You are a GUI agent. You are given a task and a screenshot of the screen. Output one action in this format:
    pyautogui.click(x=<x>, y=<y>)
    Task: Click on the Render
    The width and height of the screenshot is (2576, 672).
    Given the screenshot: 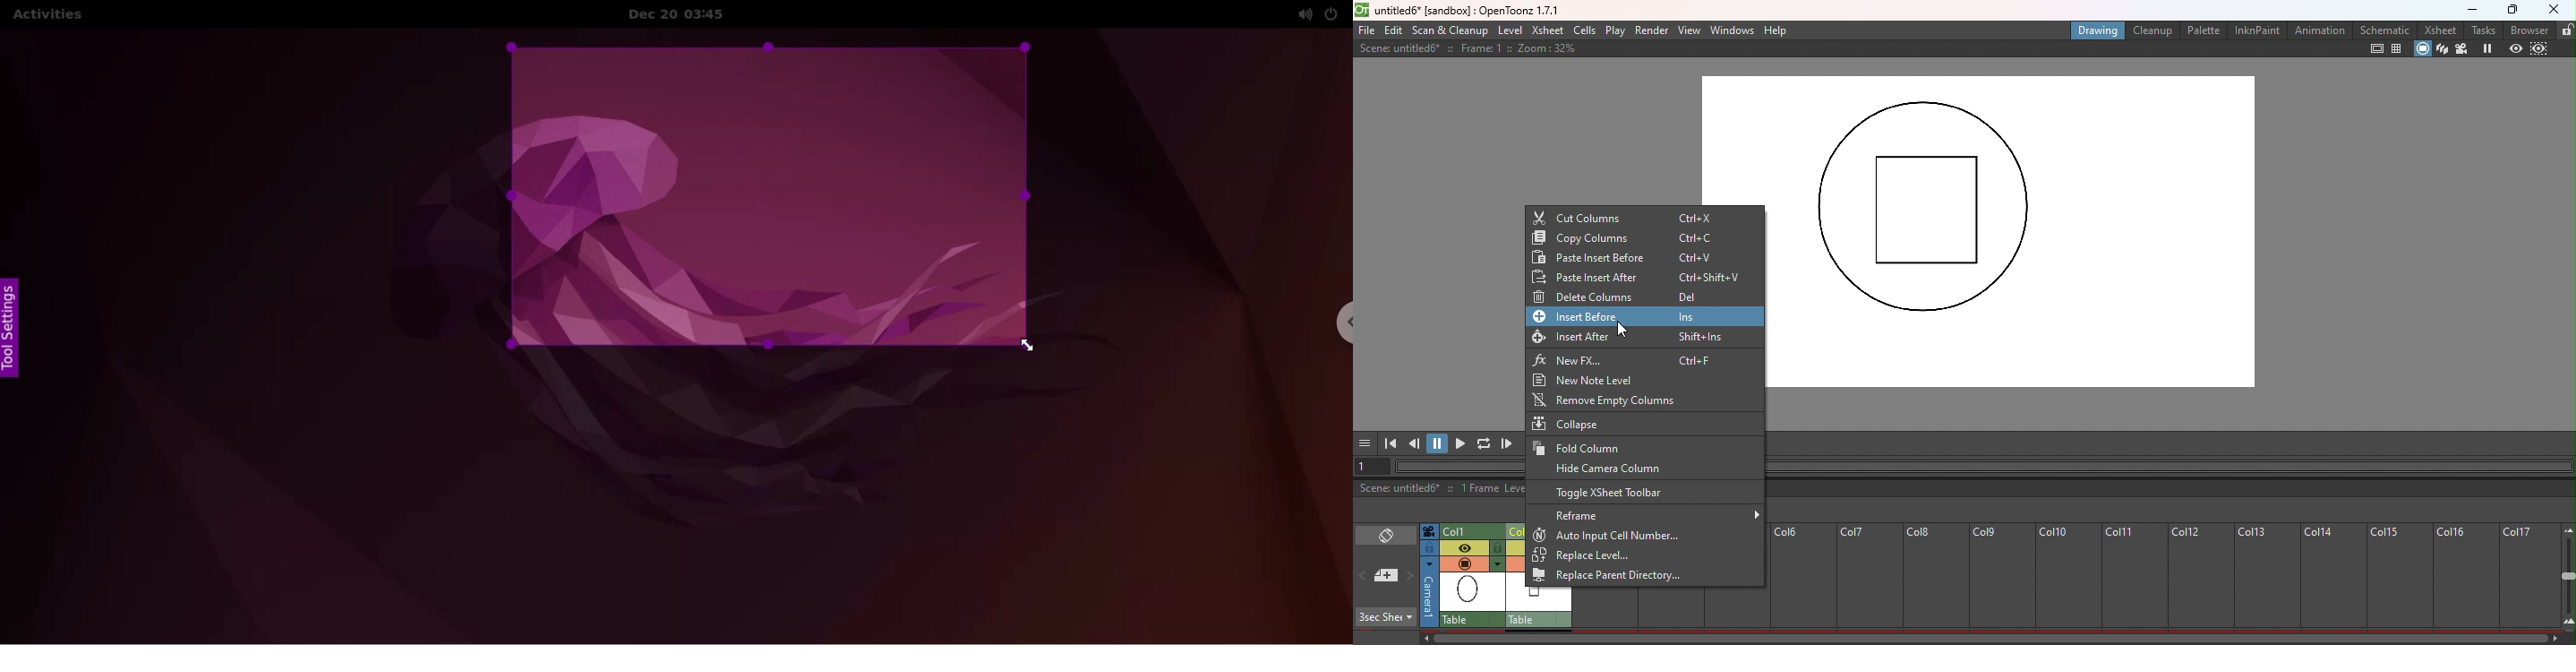 What is the action you would take?
    pyautogui.click(x=1653, y=30)
    